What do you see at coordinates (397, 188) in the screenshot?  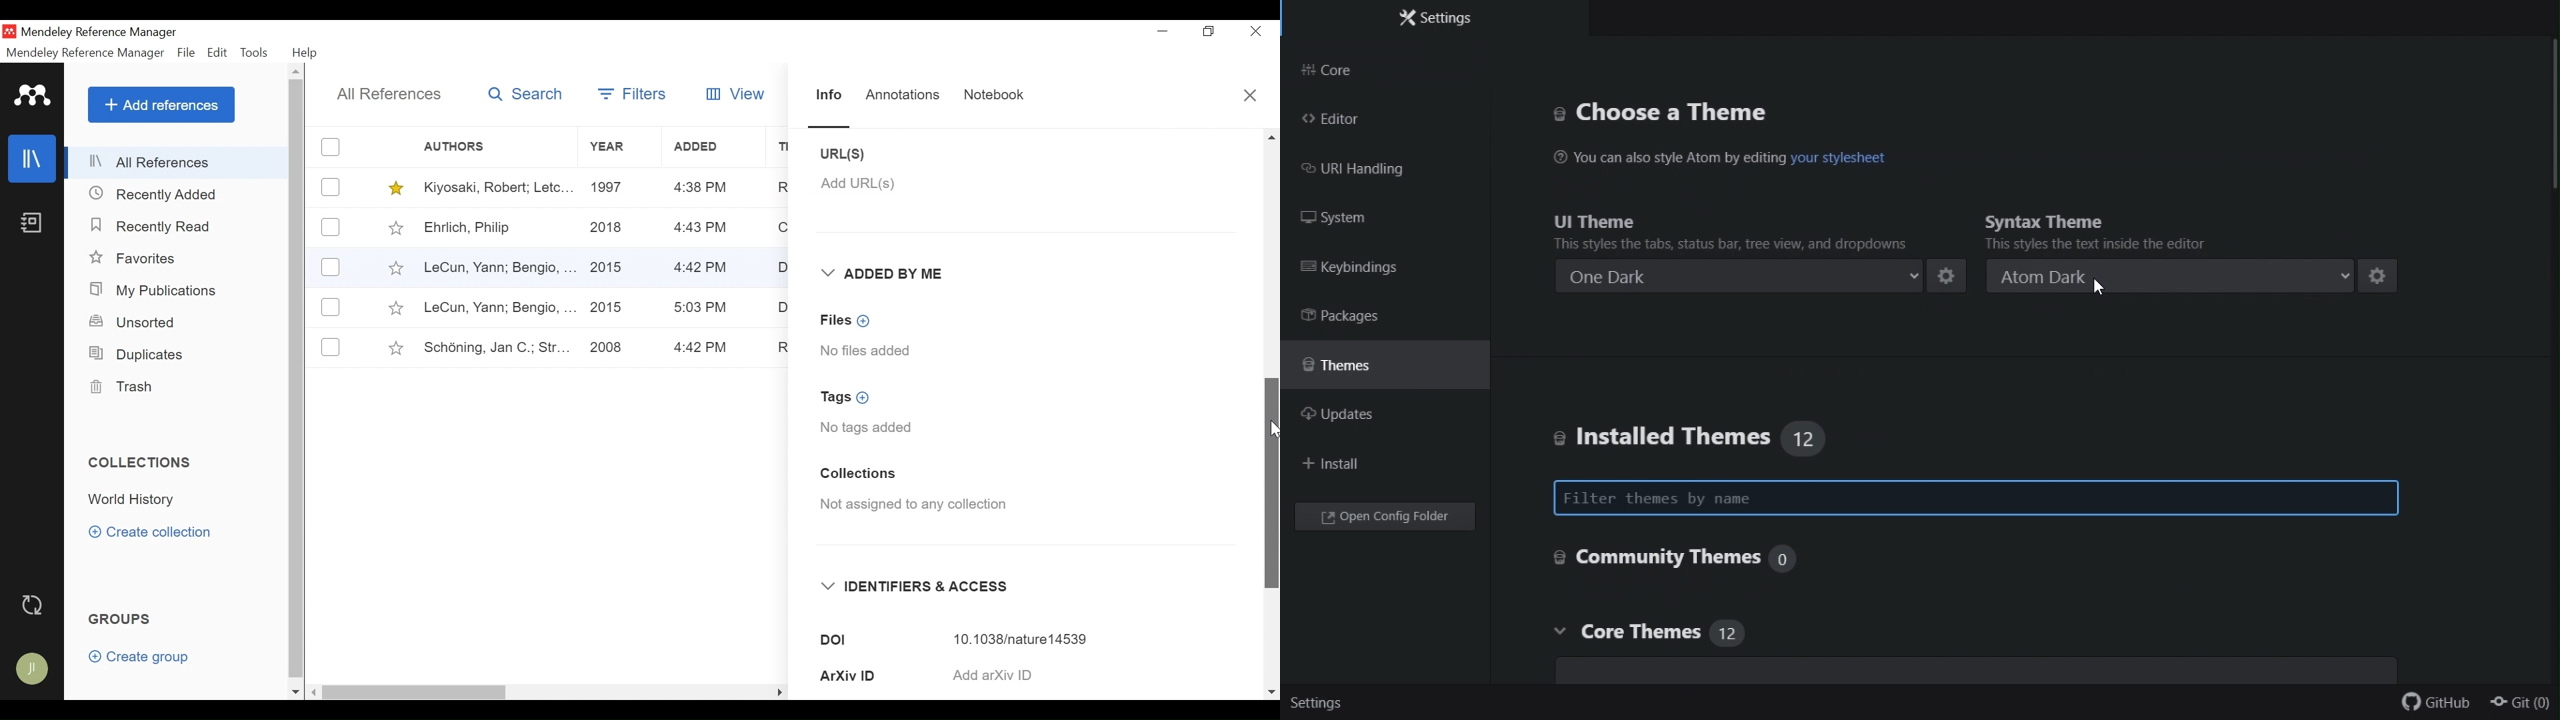 I see `Toggle Favorites` at bounding box center [397, 188].